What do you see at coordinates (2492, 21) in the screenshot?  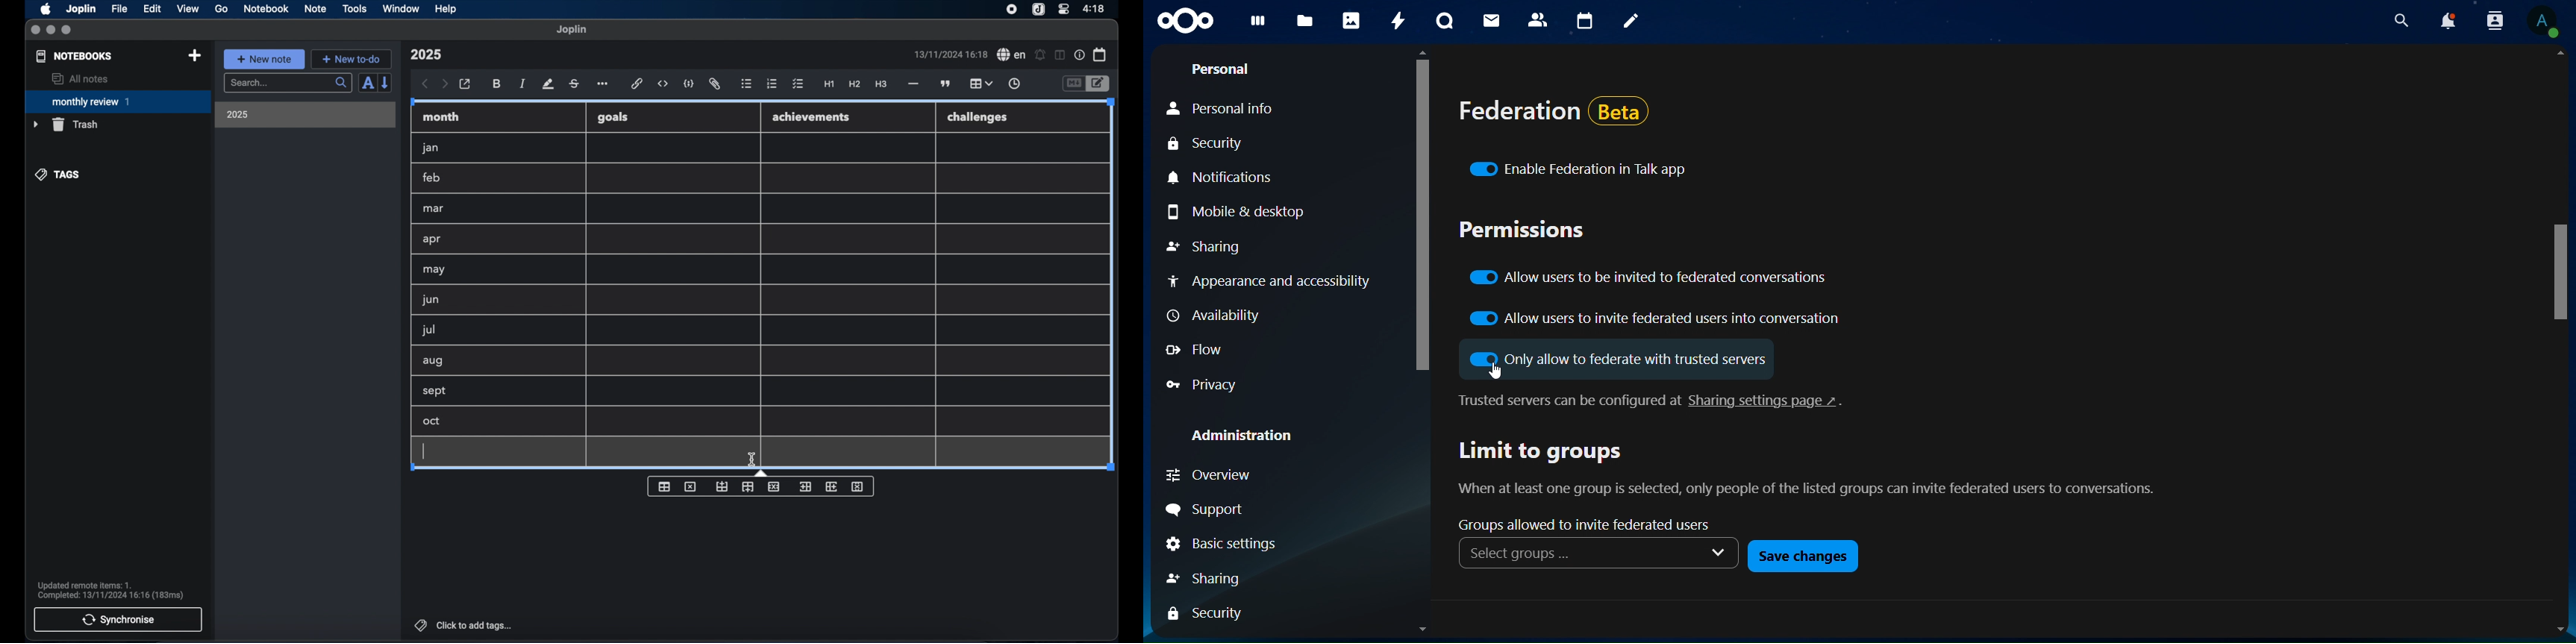 I see `search contacts` at bounding box center [2492, 21].